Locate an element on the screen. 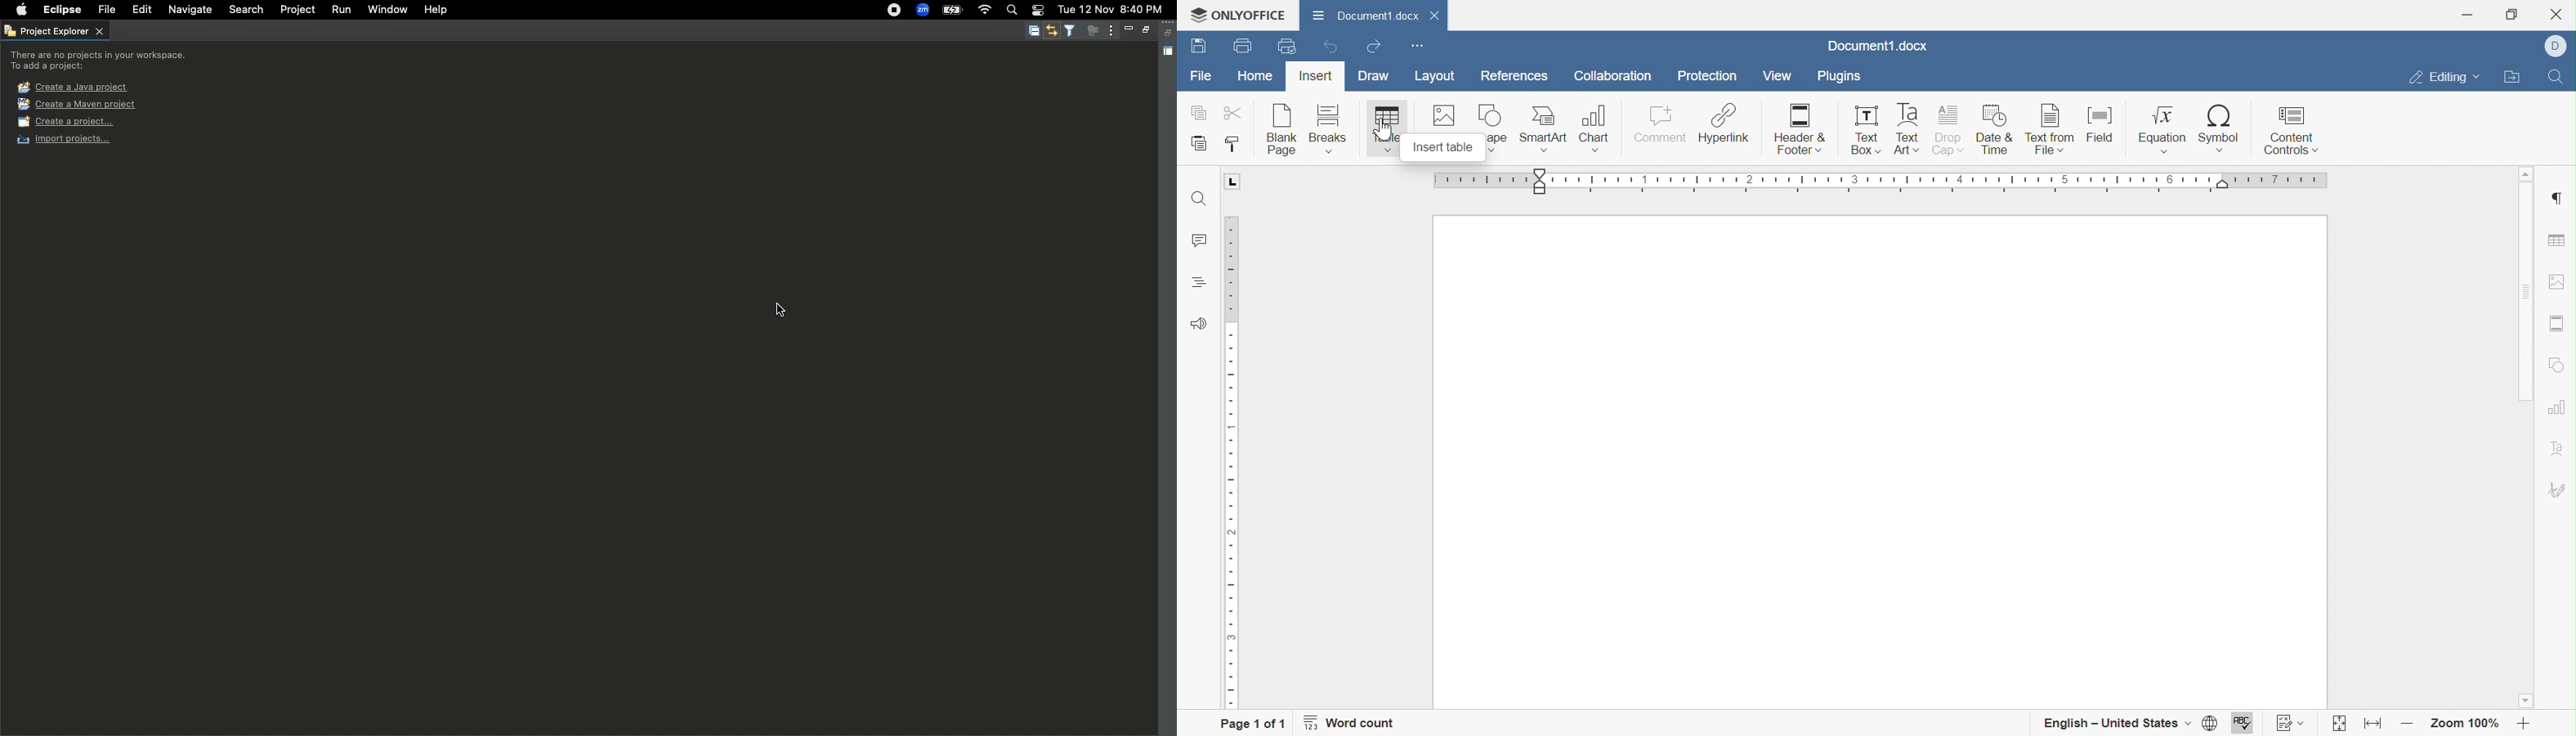 Image resolution: width=2576 pixels, height=756 pixels. Protection is located at coordinates (1706, 74).